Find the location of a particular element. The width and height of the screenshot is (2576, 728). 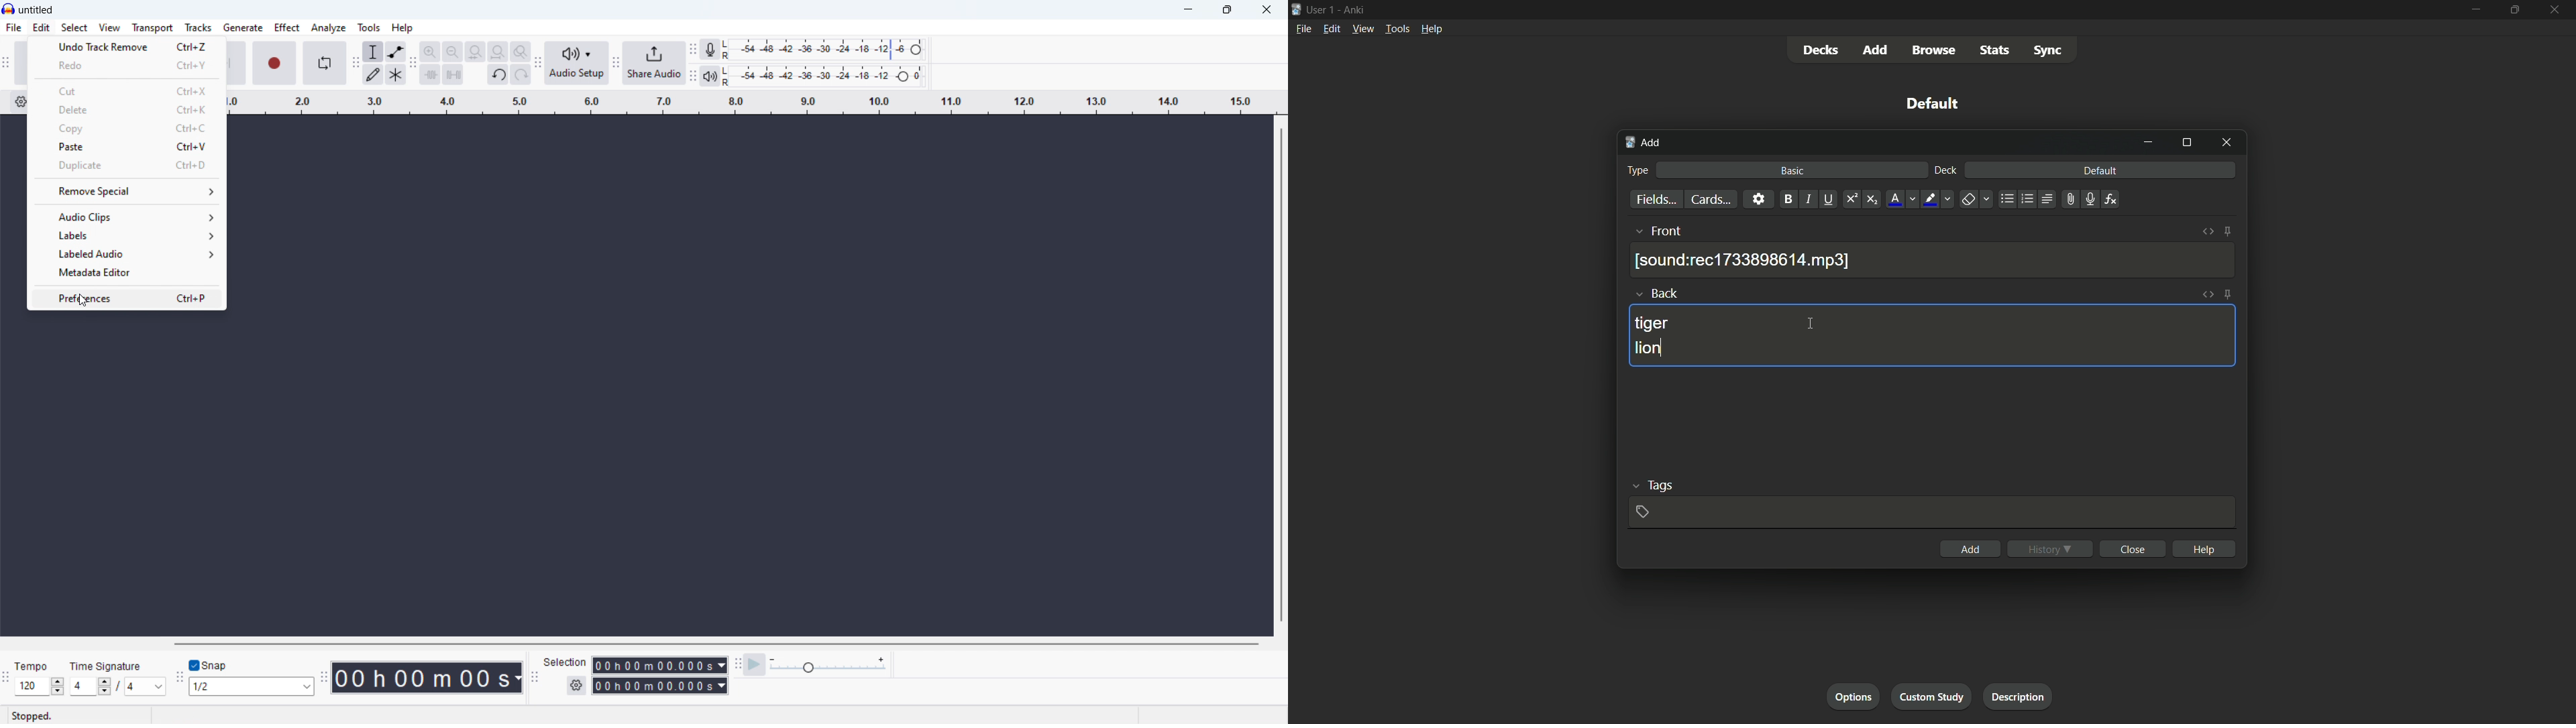

recording saved is located at coordinates (1745, 260).